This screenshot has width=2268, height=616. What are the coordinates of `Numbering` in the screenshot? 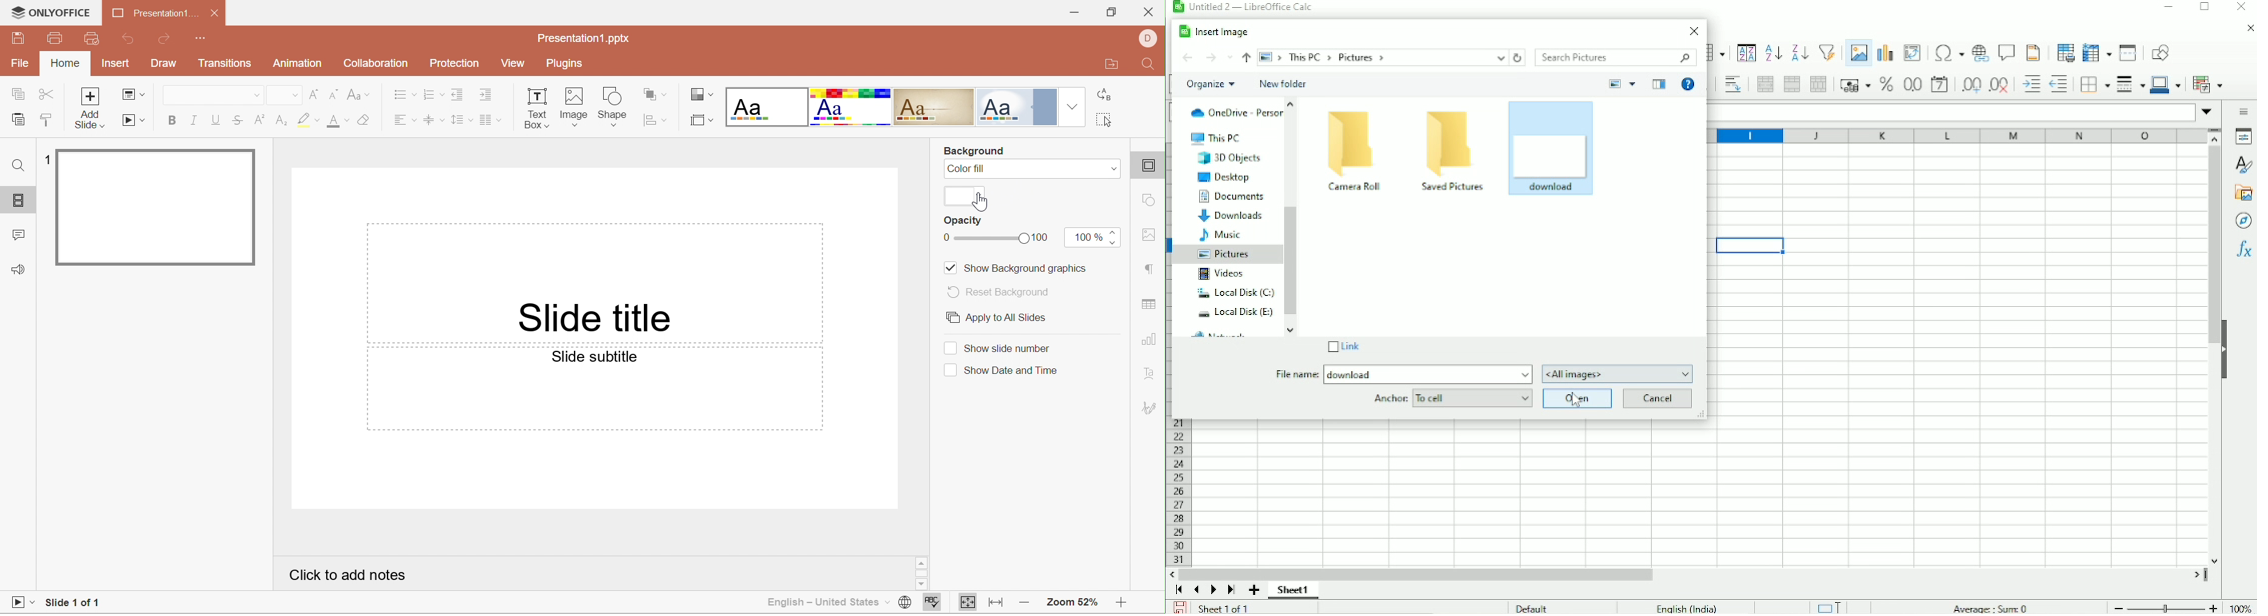 It's located at (434, 95).